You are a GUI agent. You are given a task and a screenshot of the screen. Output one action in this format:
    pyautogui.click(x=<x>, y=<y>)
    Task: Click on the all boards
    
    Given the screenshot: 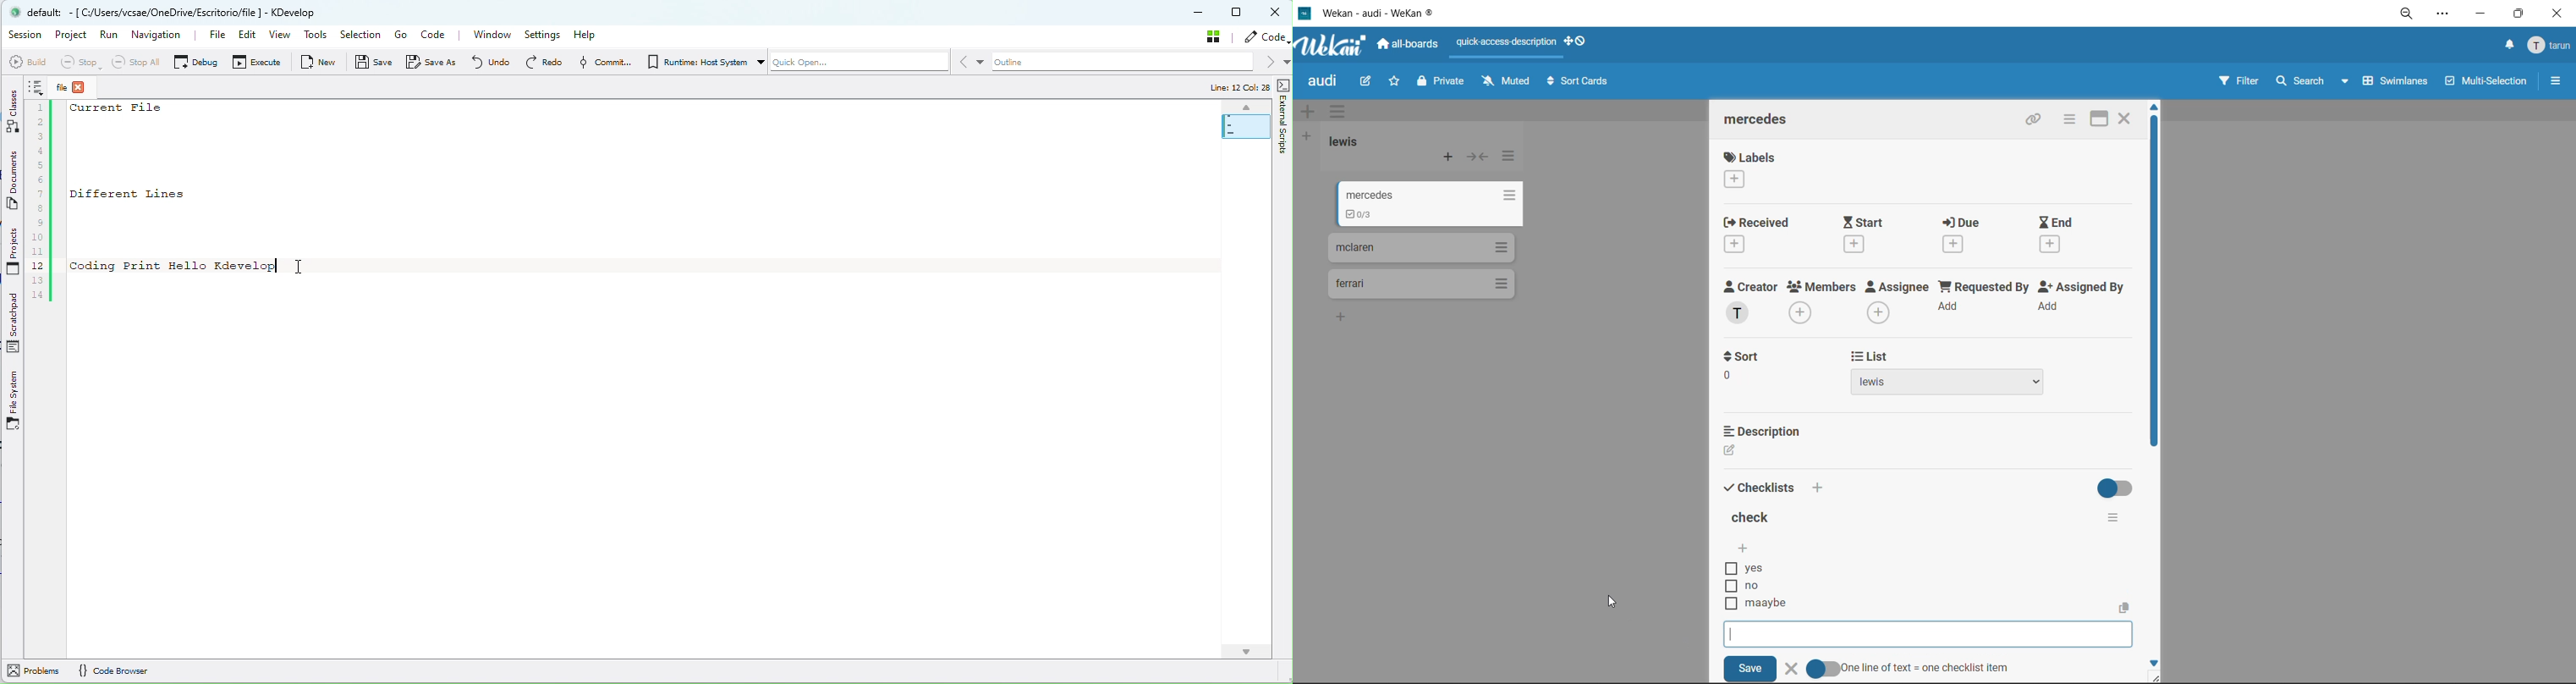 What is the action you would take?
    pyautogui.click(x=1408, y=45)
    